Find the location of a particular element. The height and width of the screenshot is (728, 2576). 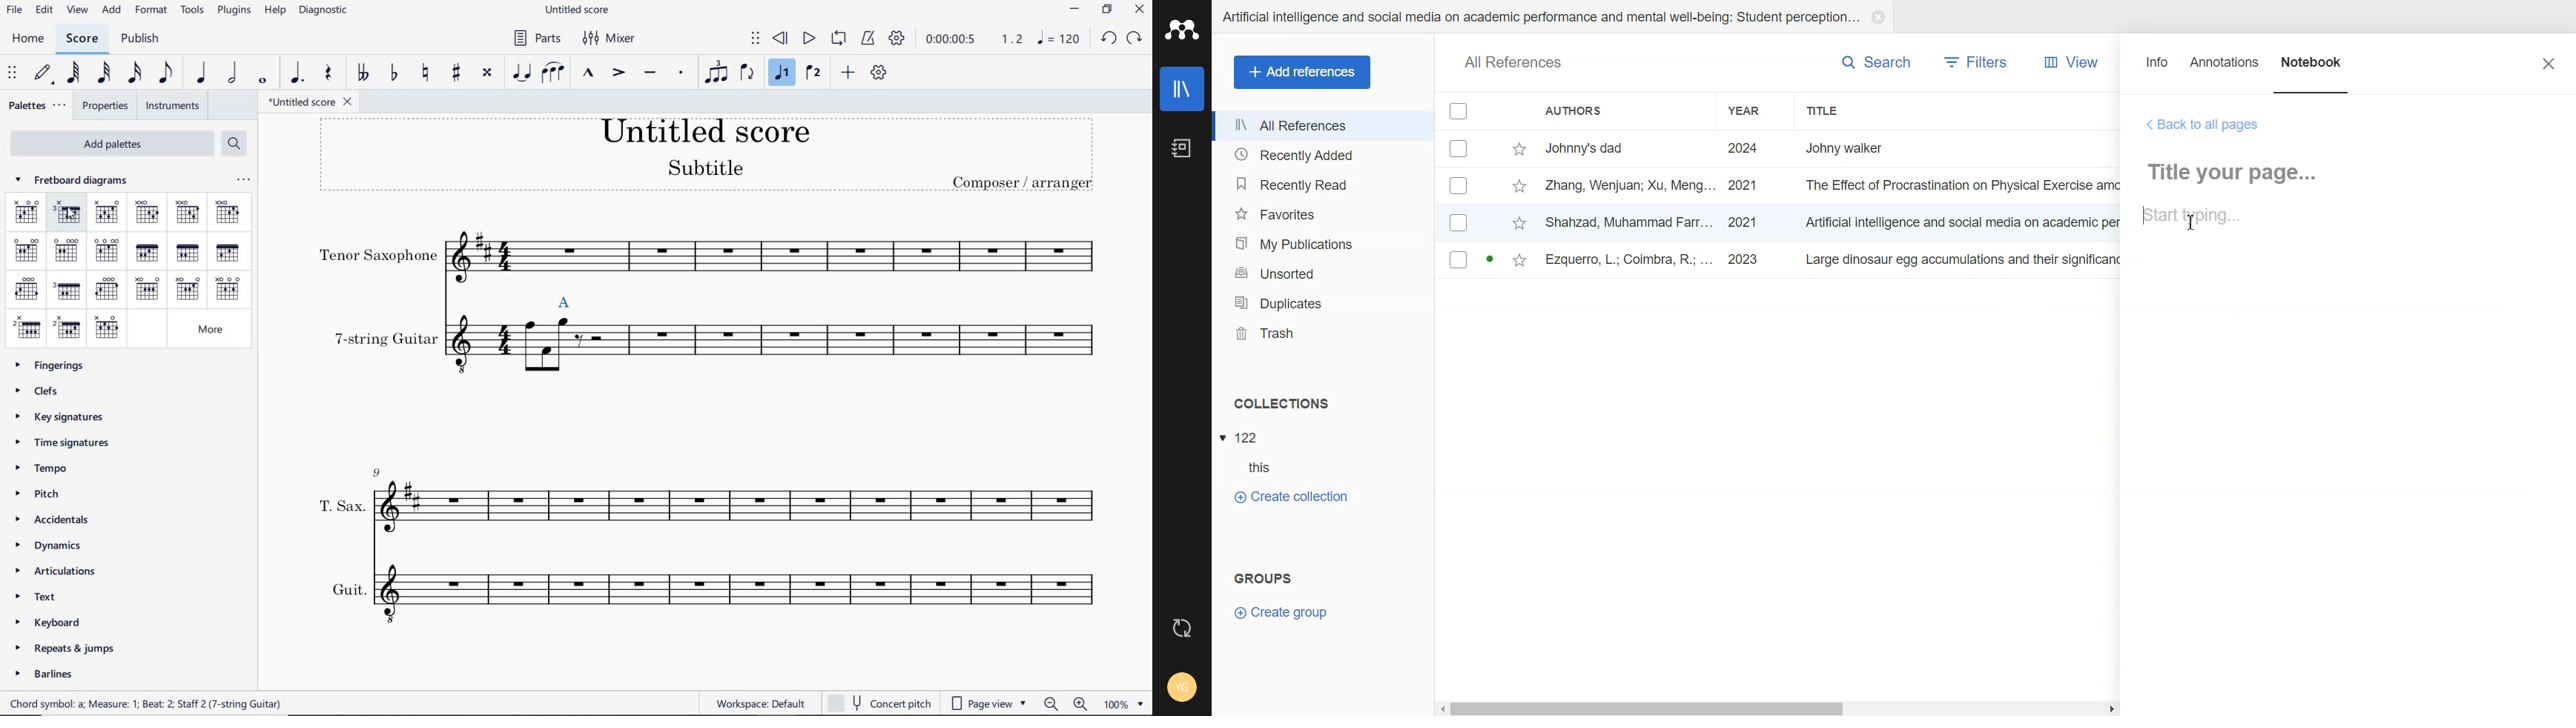

64TH NOTE is located at coordinates (74, 74).